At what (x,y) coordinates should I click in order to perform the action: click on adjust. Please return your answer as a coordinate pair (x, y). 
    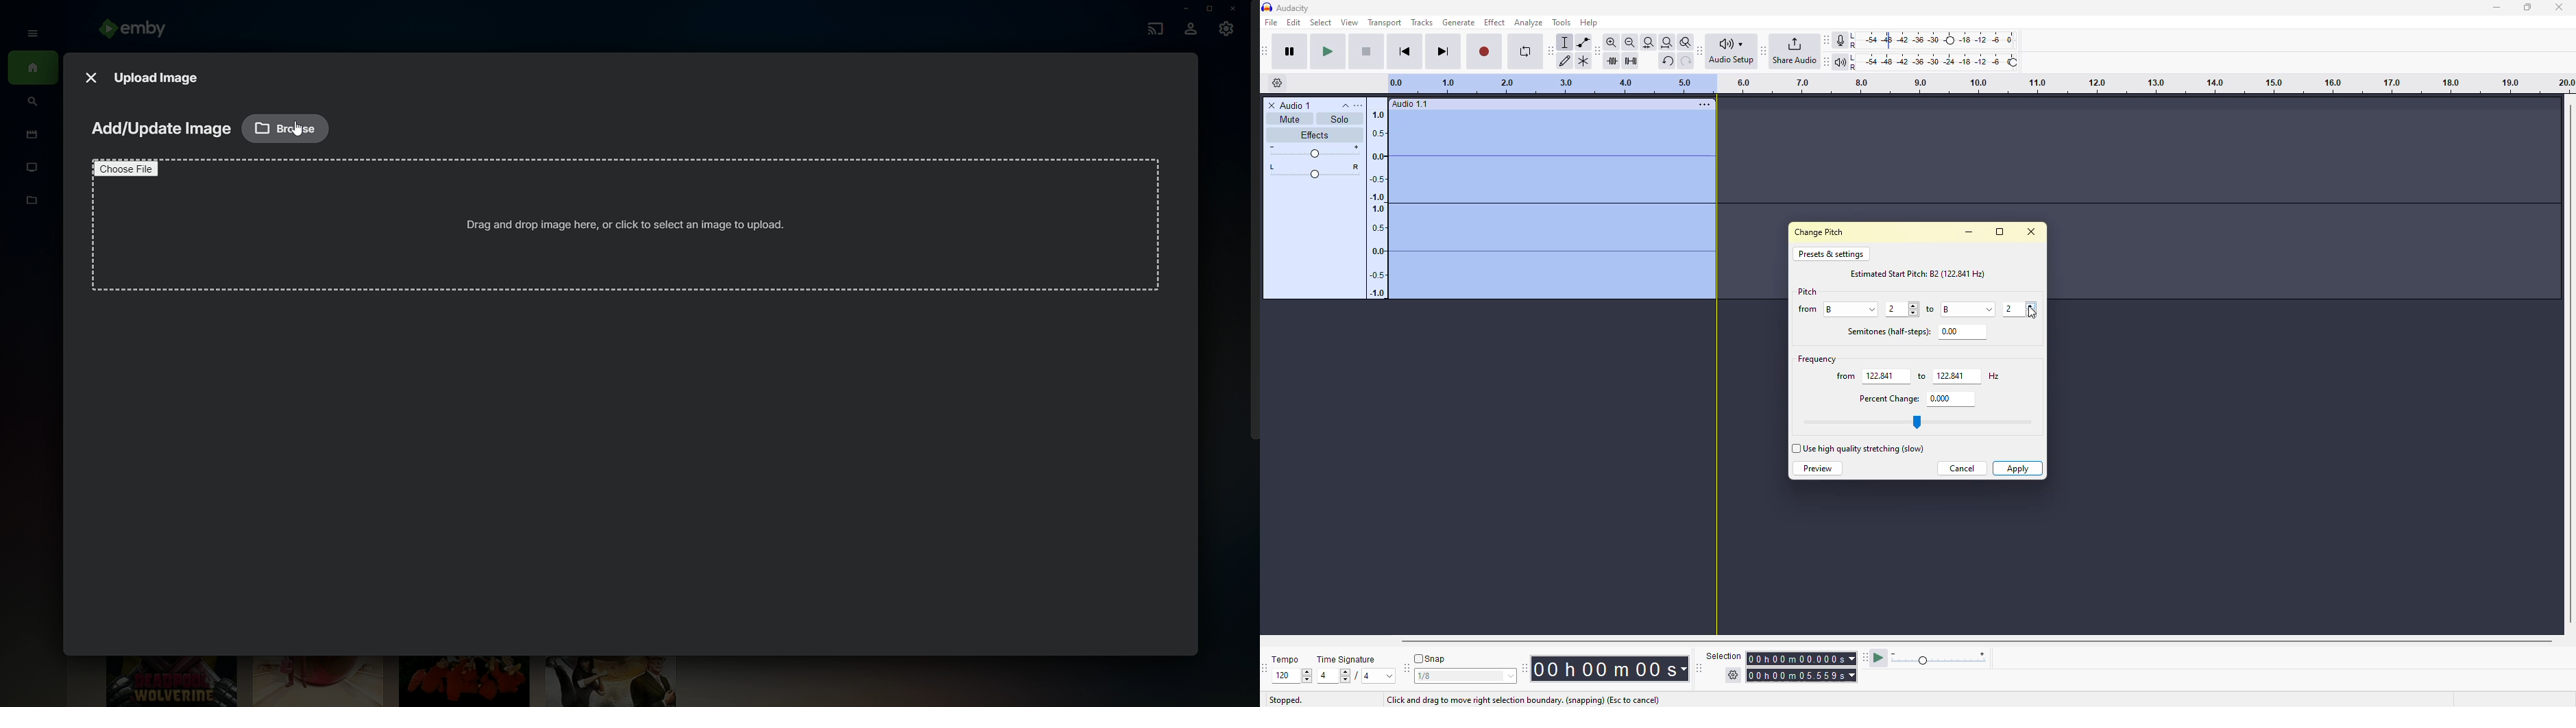
    Looking at the image, I should click on (1315, 151).